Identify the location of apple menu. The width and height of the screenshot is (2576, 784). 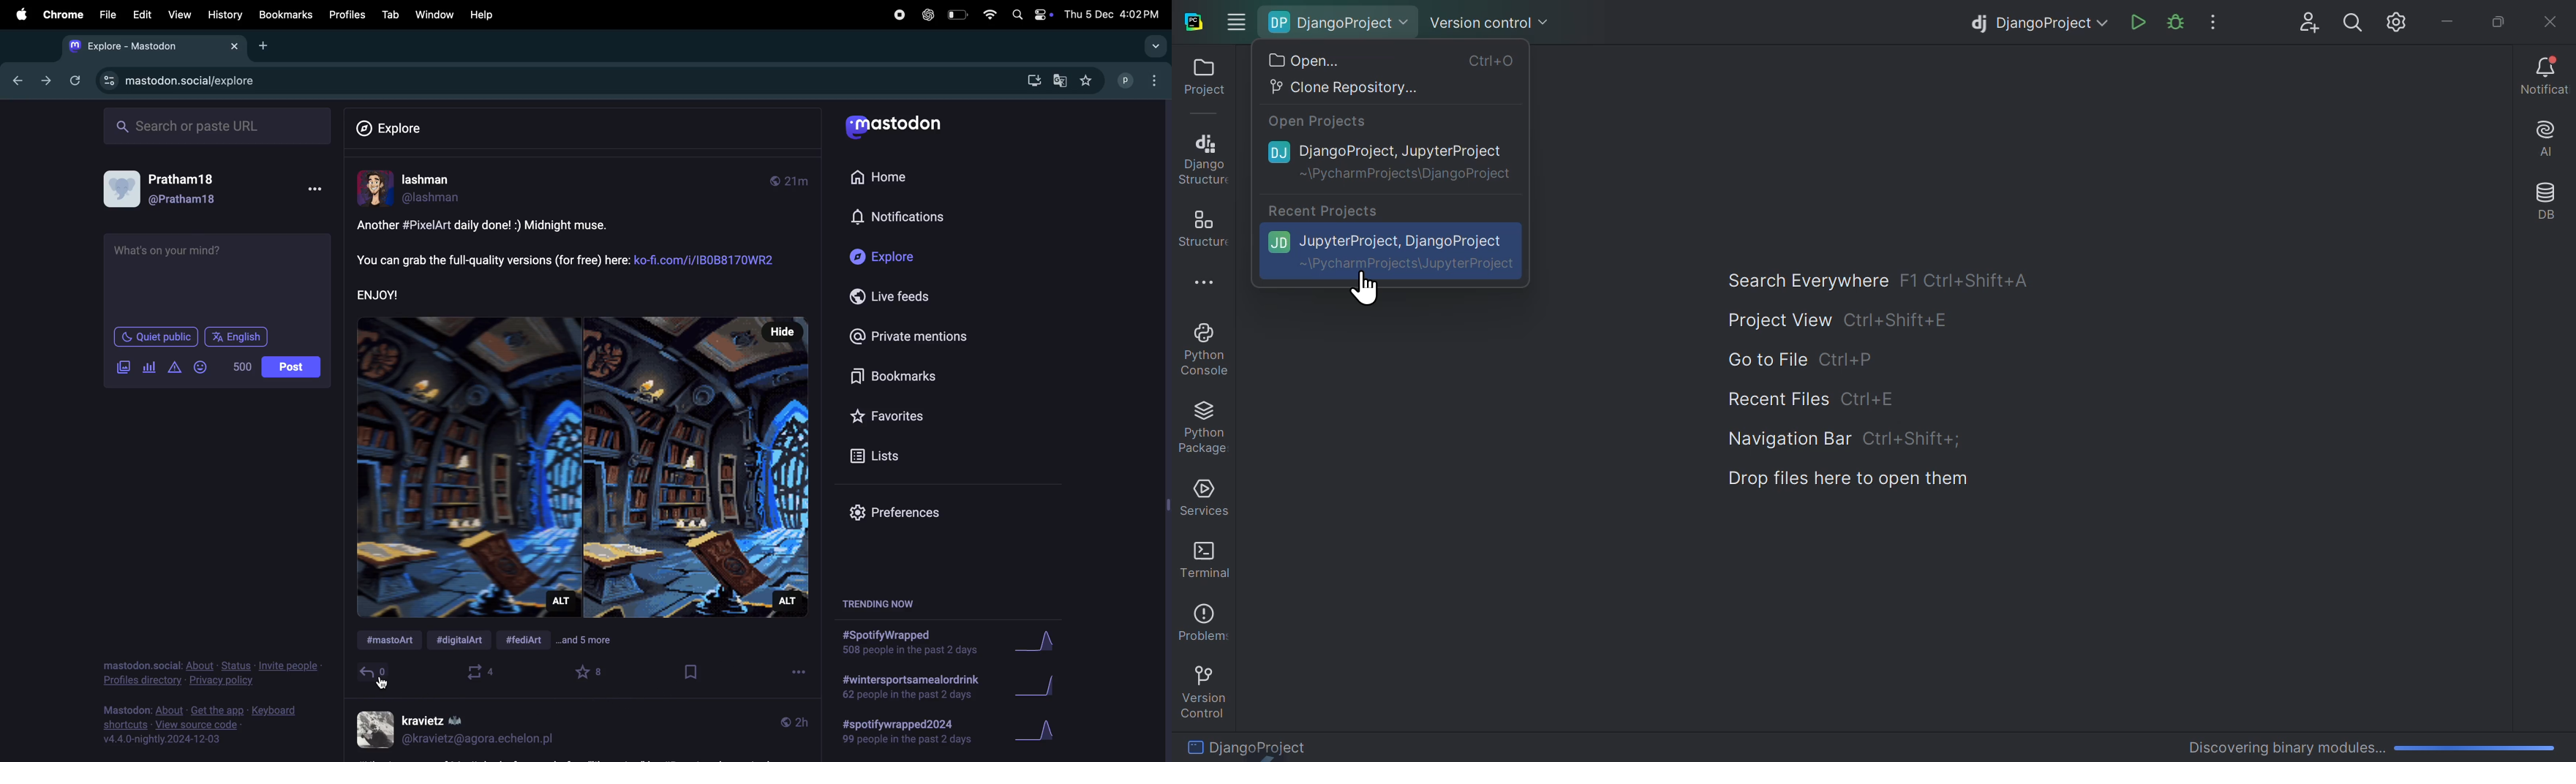
(19, 15).